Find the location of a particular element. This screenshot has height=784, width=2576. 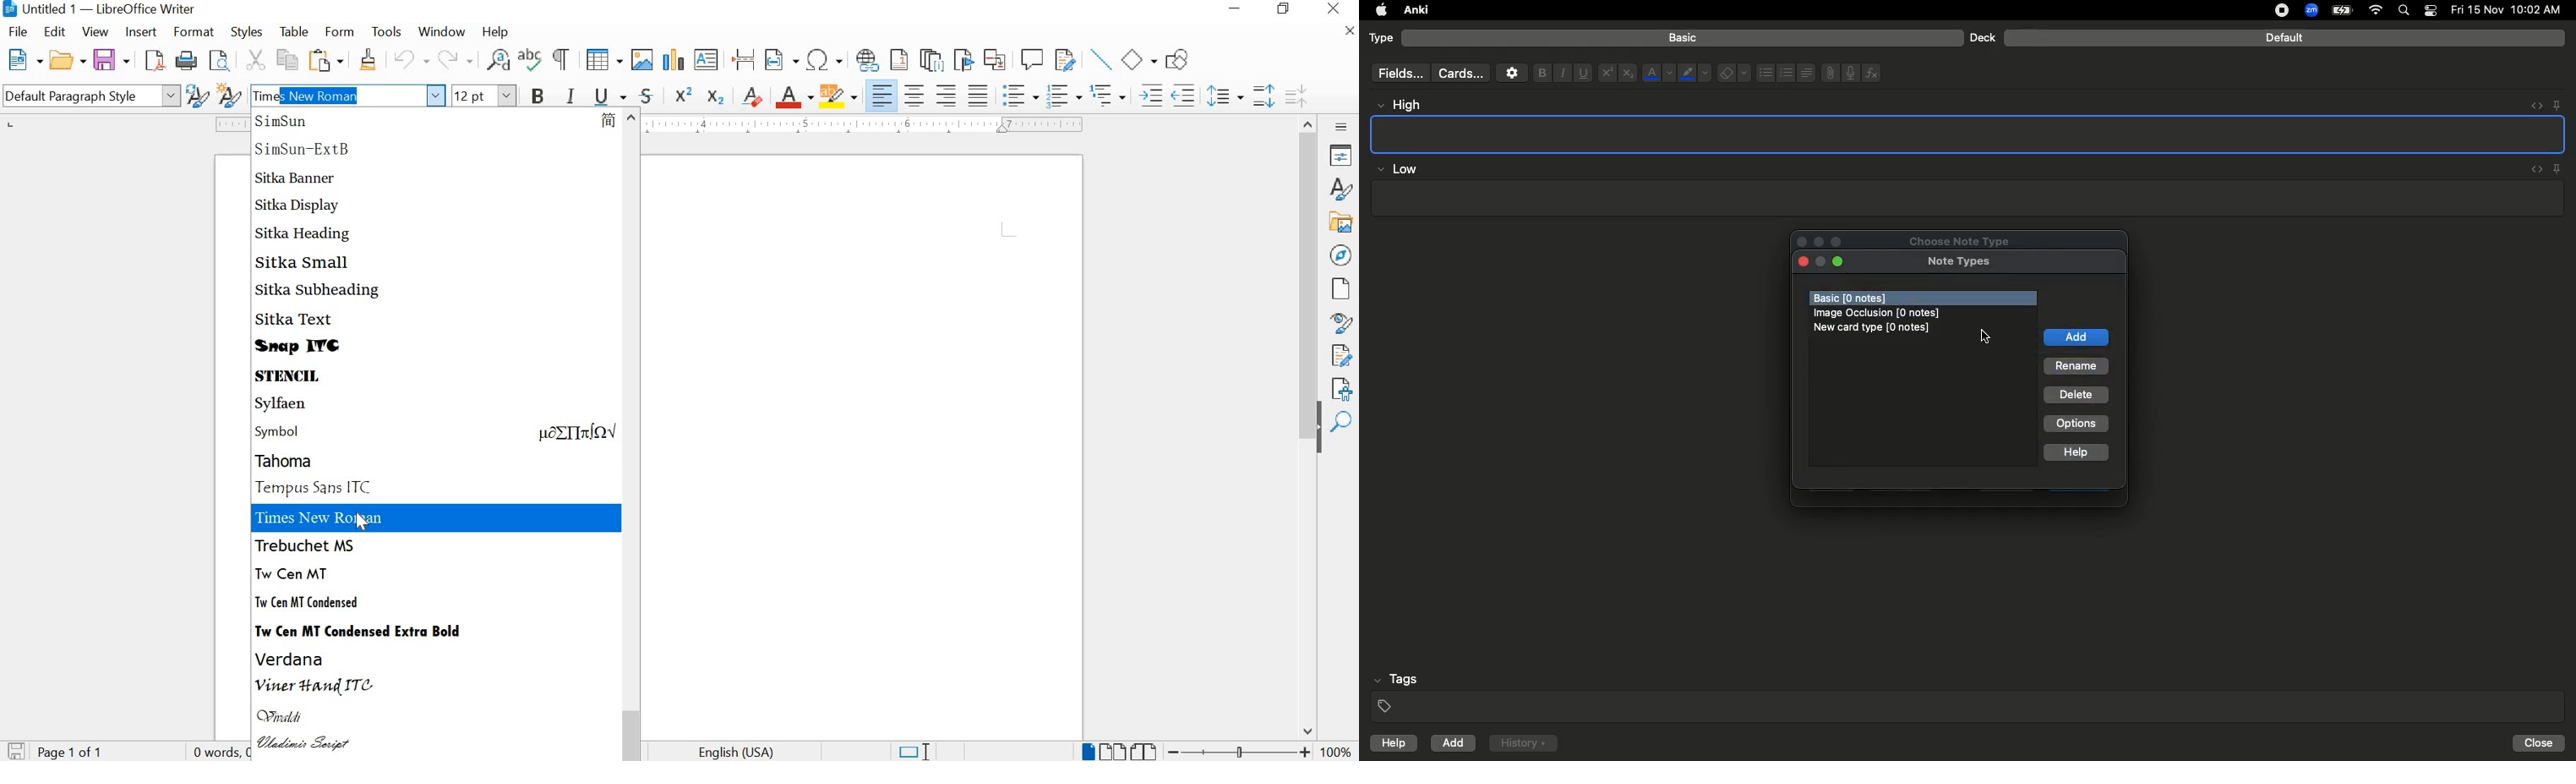

recording is located at coordinates (2272, 10).